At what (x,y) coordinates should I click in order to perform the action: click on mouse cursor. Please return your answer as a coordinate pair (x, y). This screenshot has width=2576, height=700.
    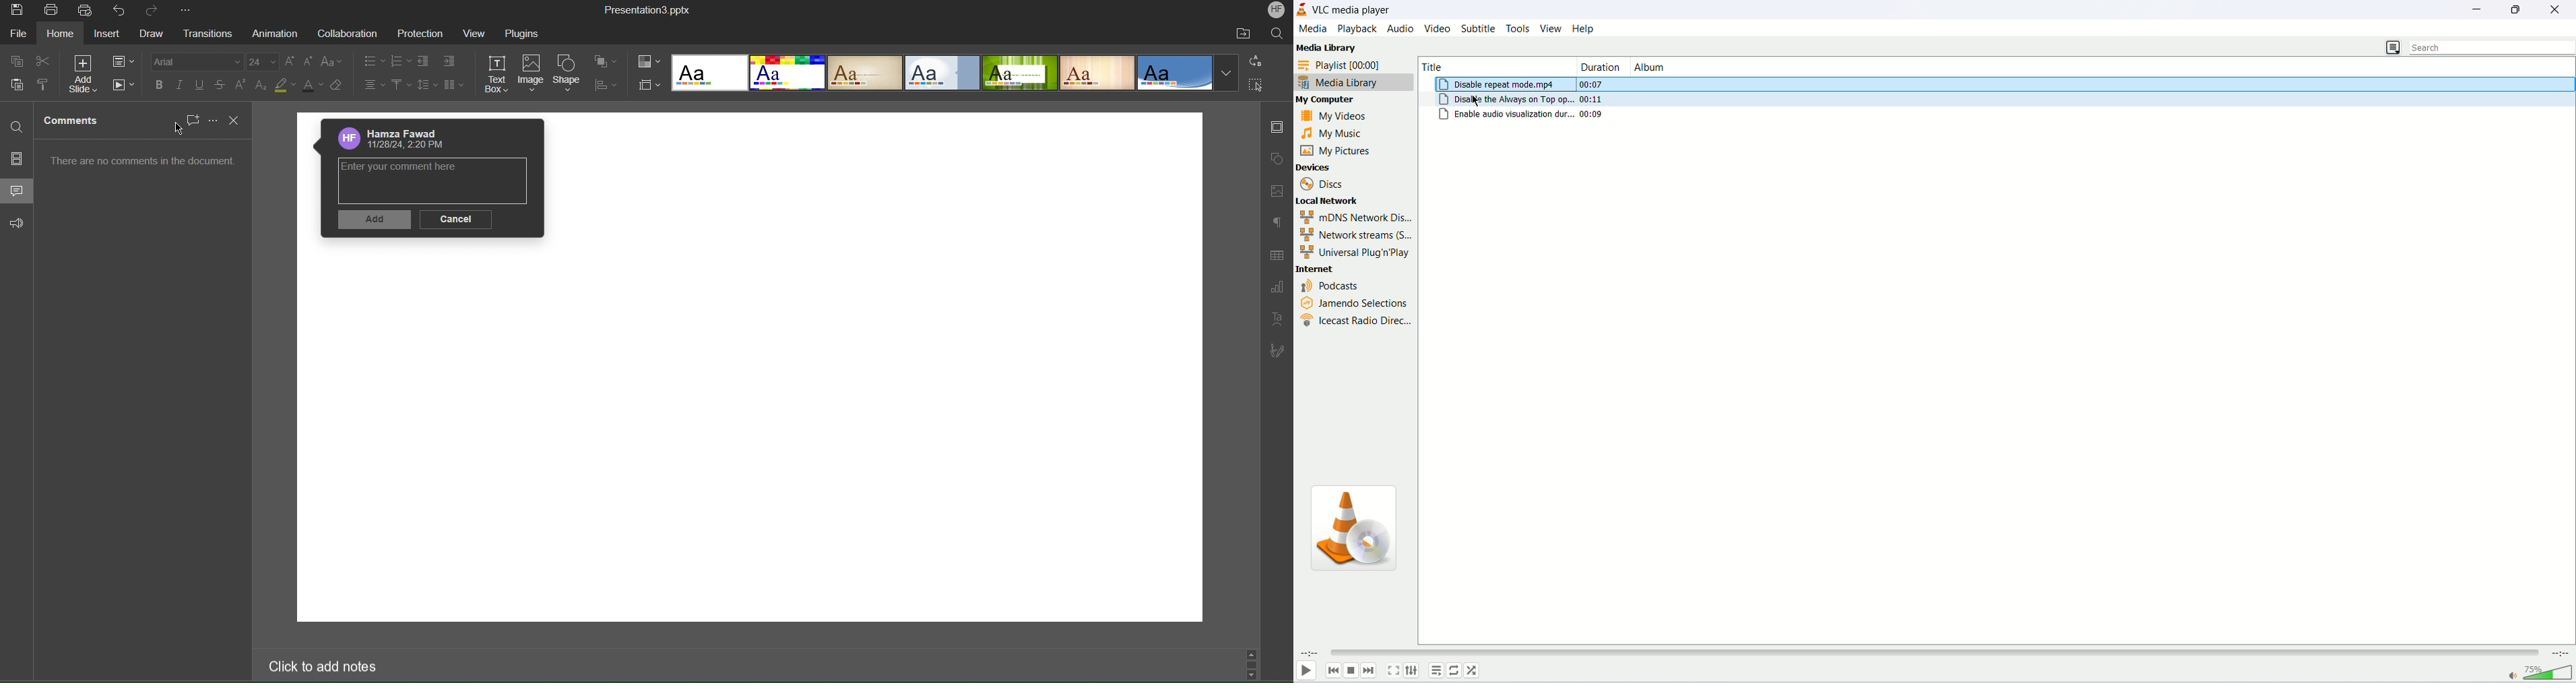
    Looking at the image, I should click on (1479, 100).